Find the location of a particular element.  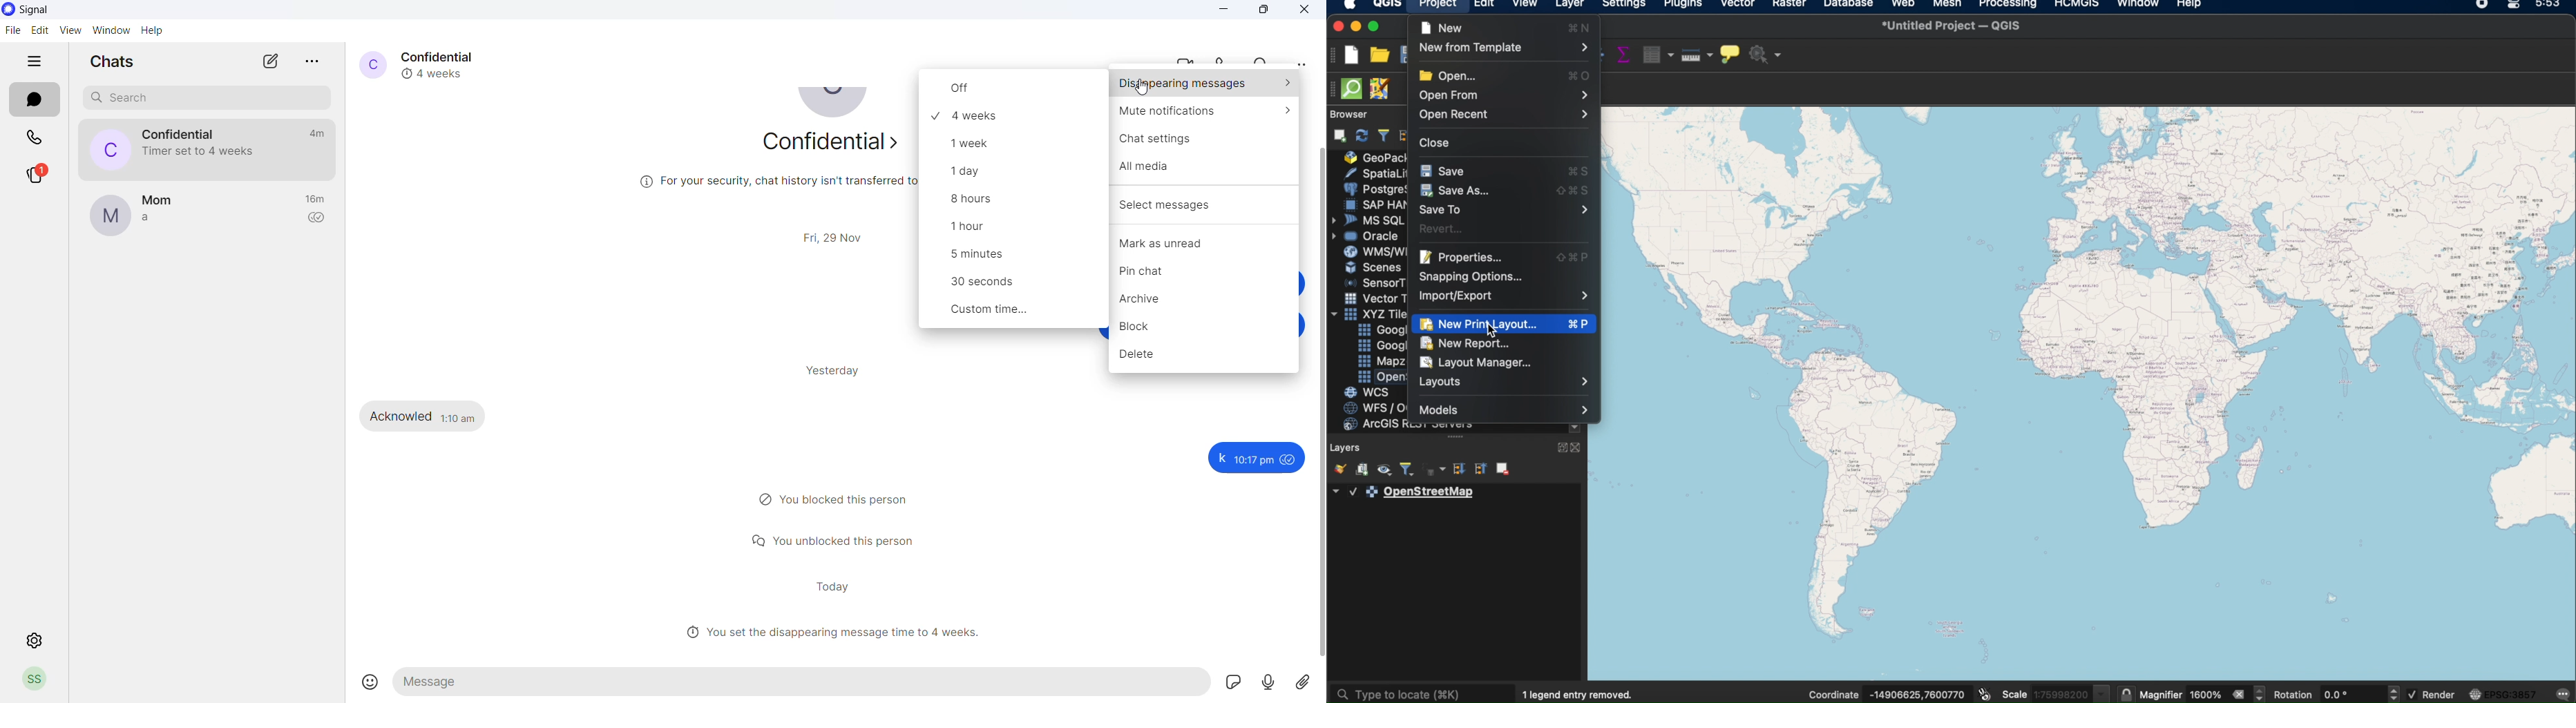

expand  is located at coordinates (1560, 447).